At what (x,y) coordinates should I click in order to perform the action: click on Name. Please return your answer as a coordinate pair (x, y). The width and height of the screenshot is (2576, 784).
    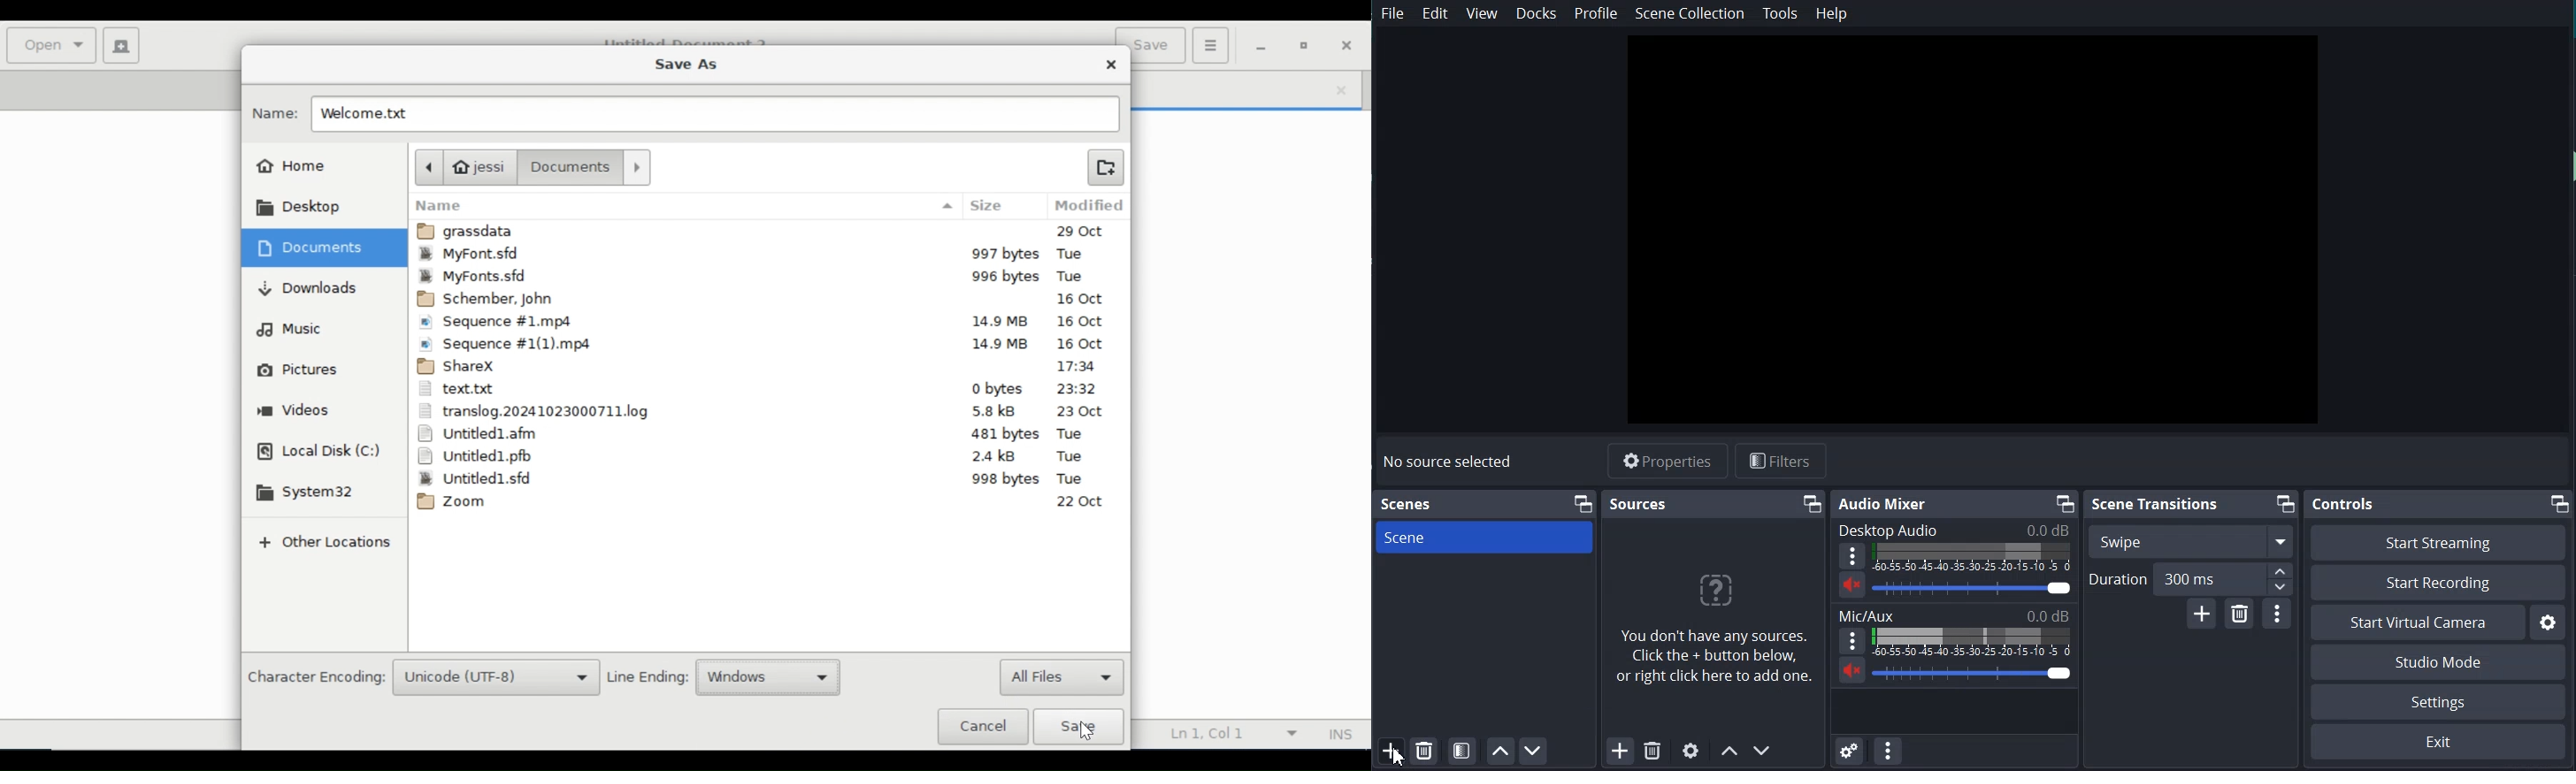
    Looking at the image, I should click on (275, 114).